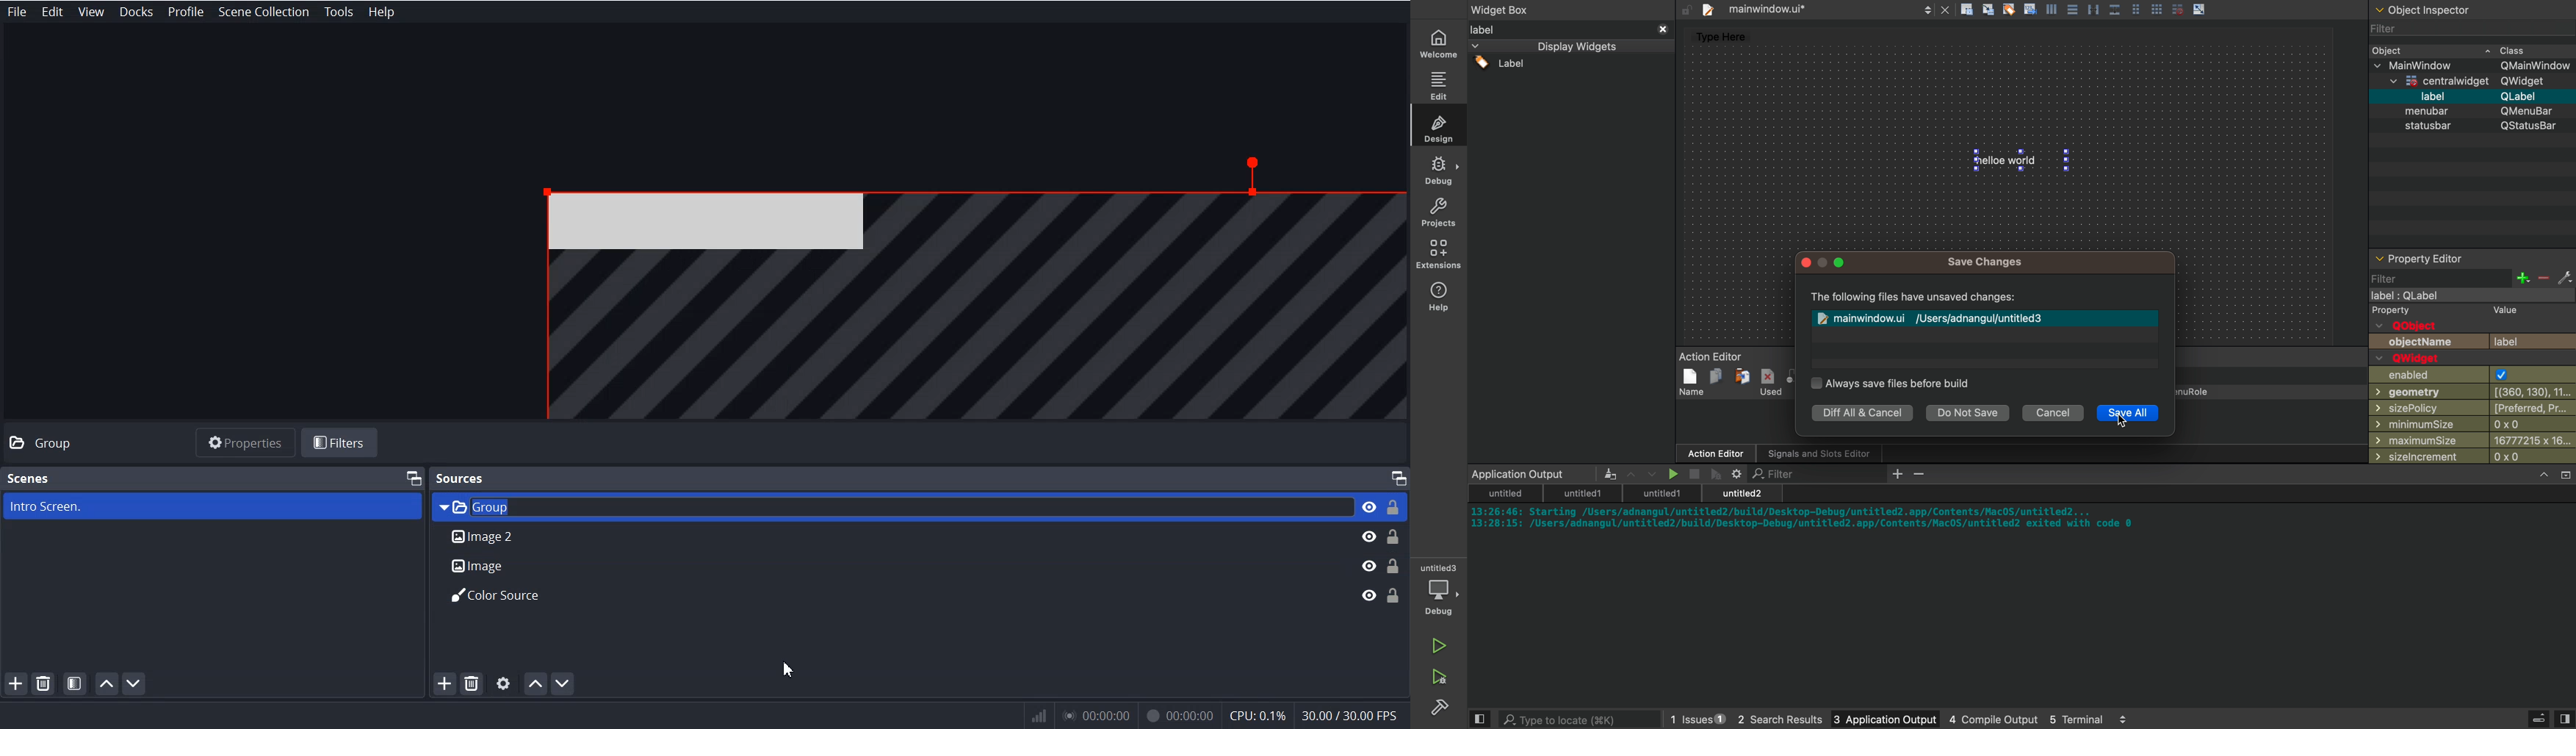 Image resolution: width=2576 pixels, height=756 pixels. What do you see at coordinates (1724, 37) in the screenshot?
I see `Type Here` at bounding box center [1724, 37].